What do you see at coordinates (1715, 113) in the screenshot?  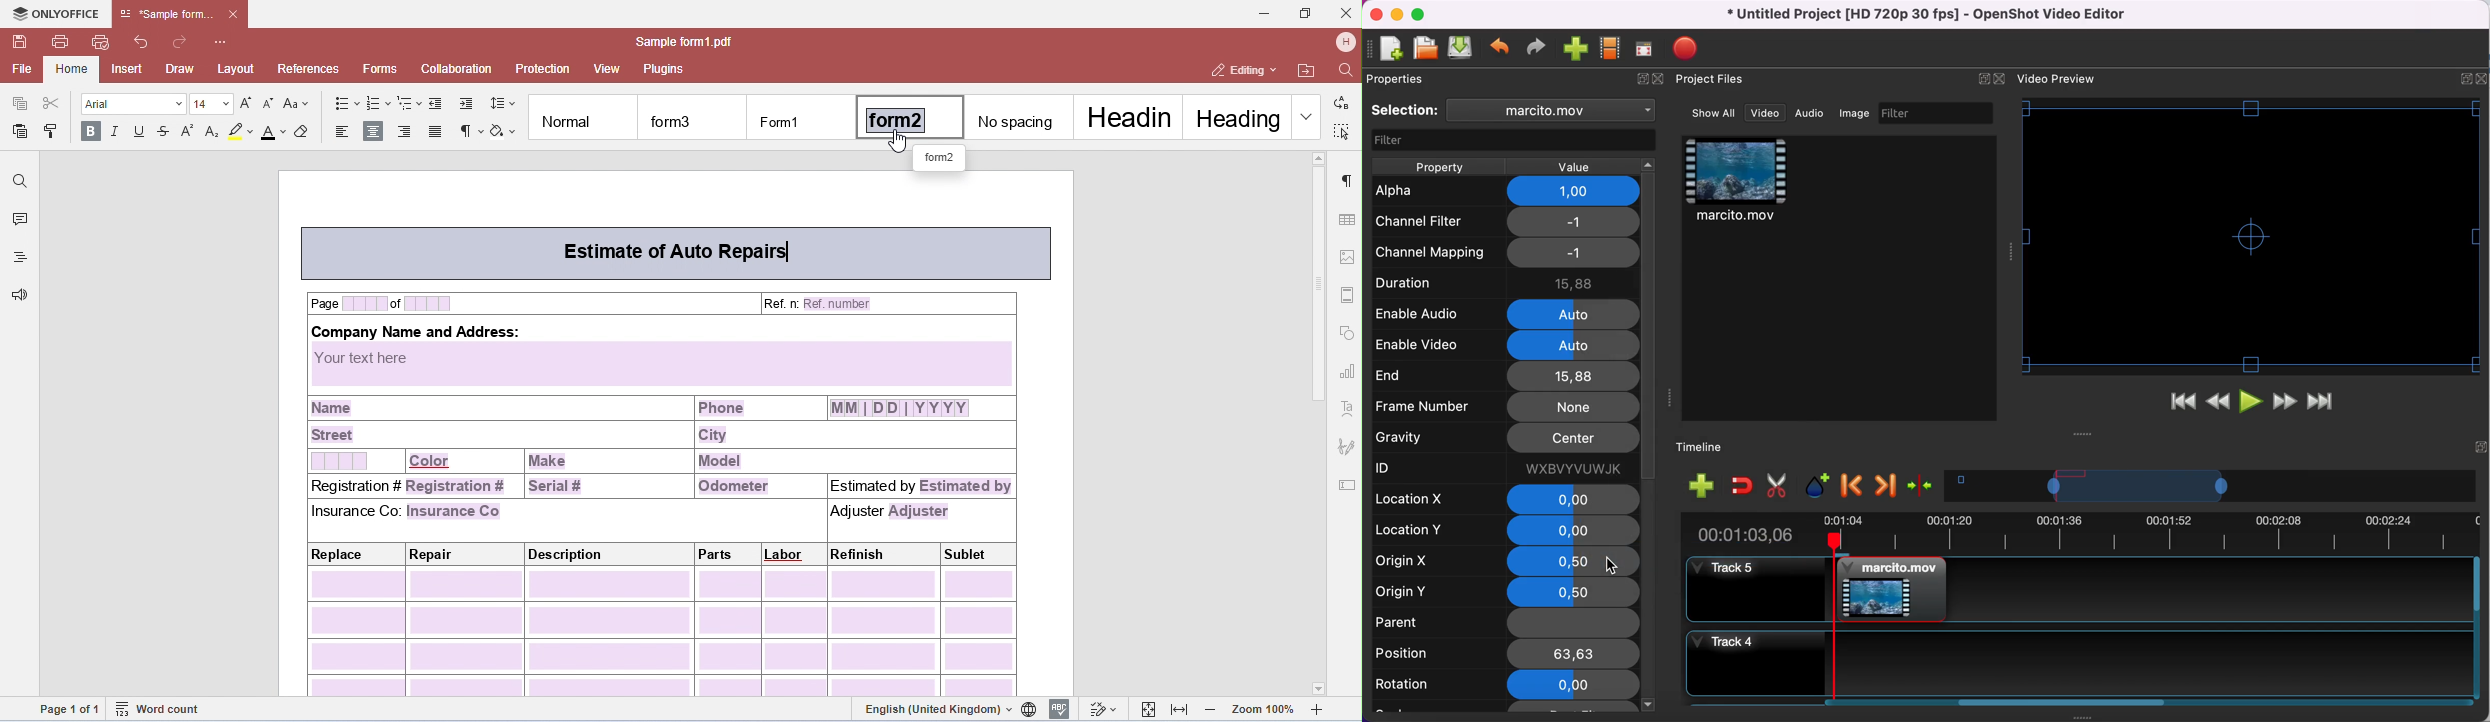 I see `show all` at bounding box center [1715, 113].